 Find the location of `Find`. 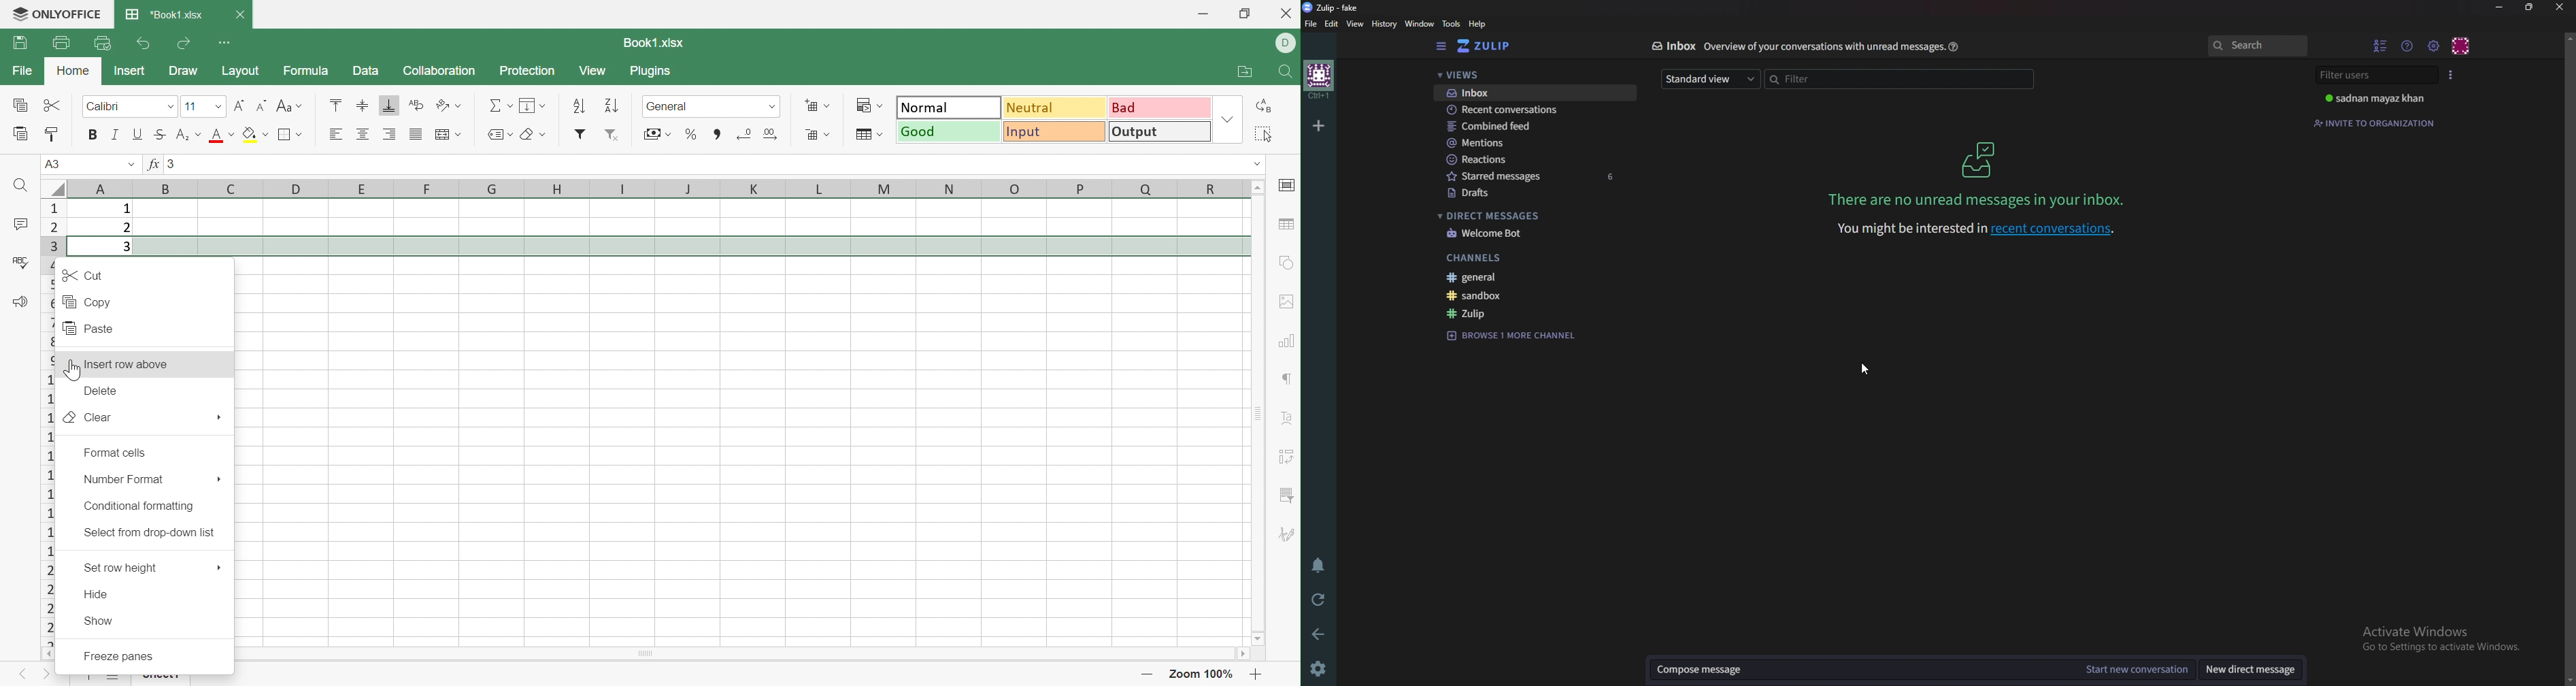

Find is located at coordinates (1288, 71).